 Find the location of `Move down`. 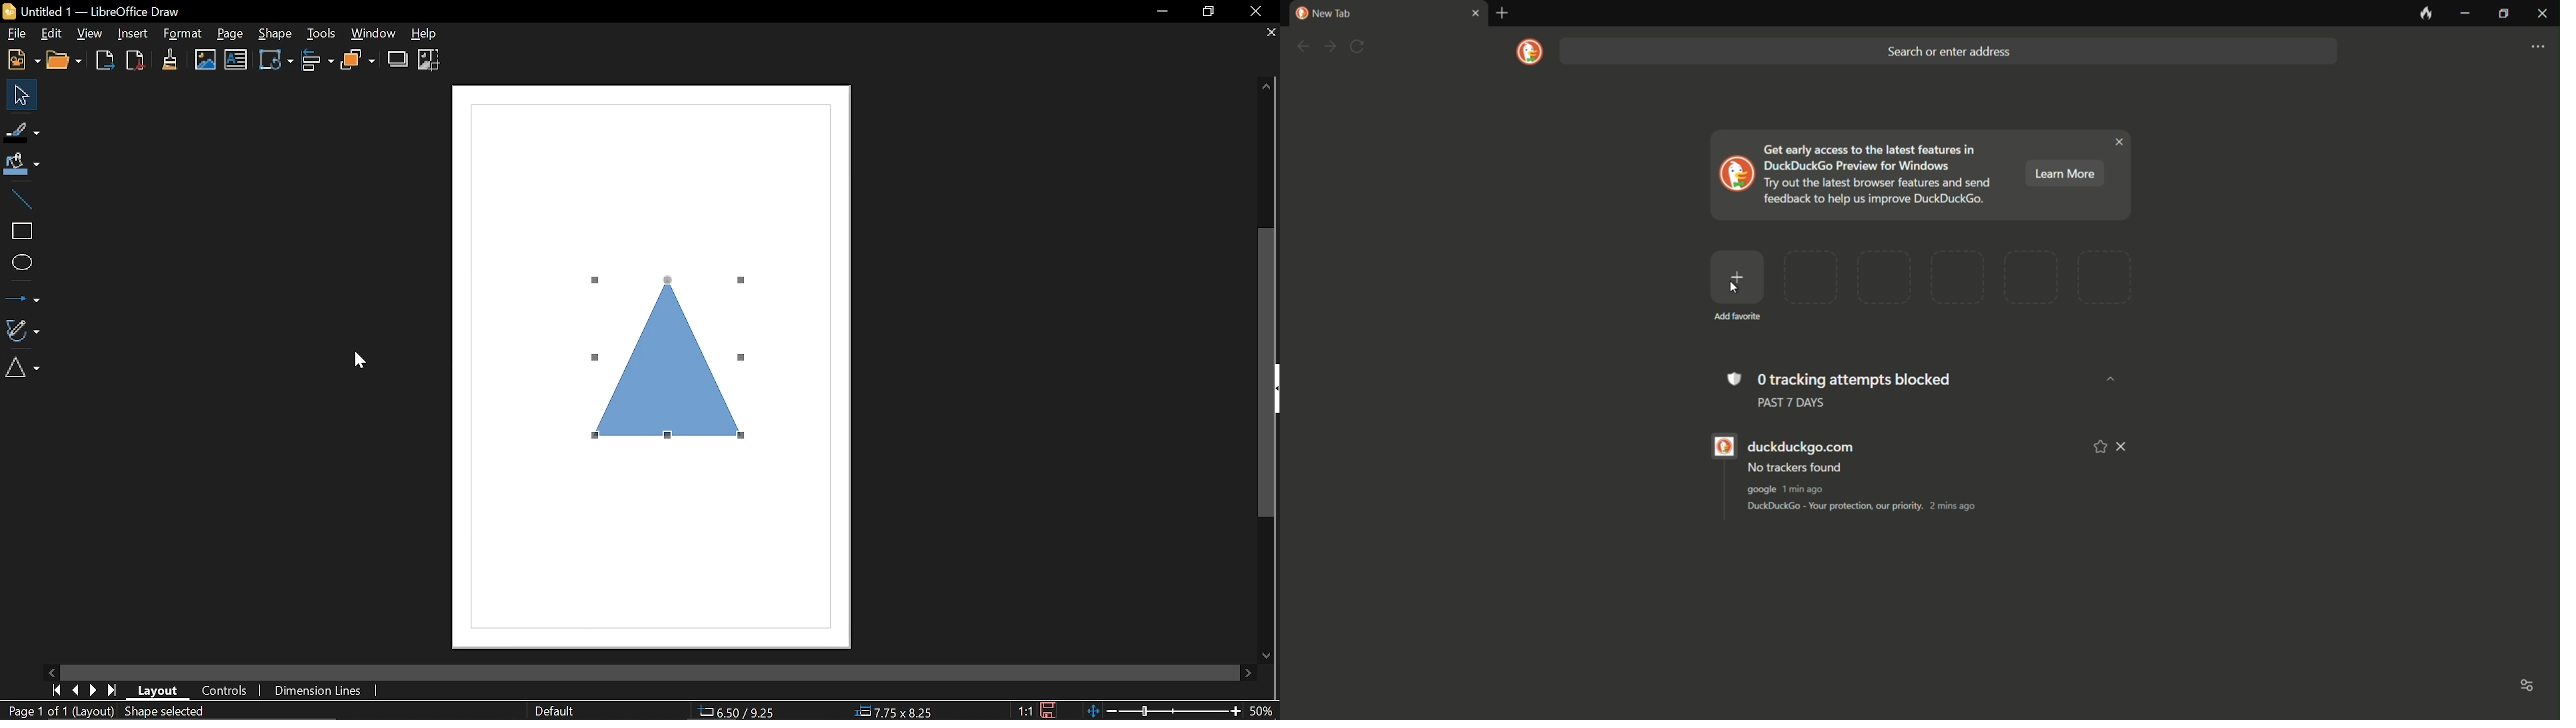

Move down is located at coordinates (1264, 655).